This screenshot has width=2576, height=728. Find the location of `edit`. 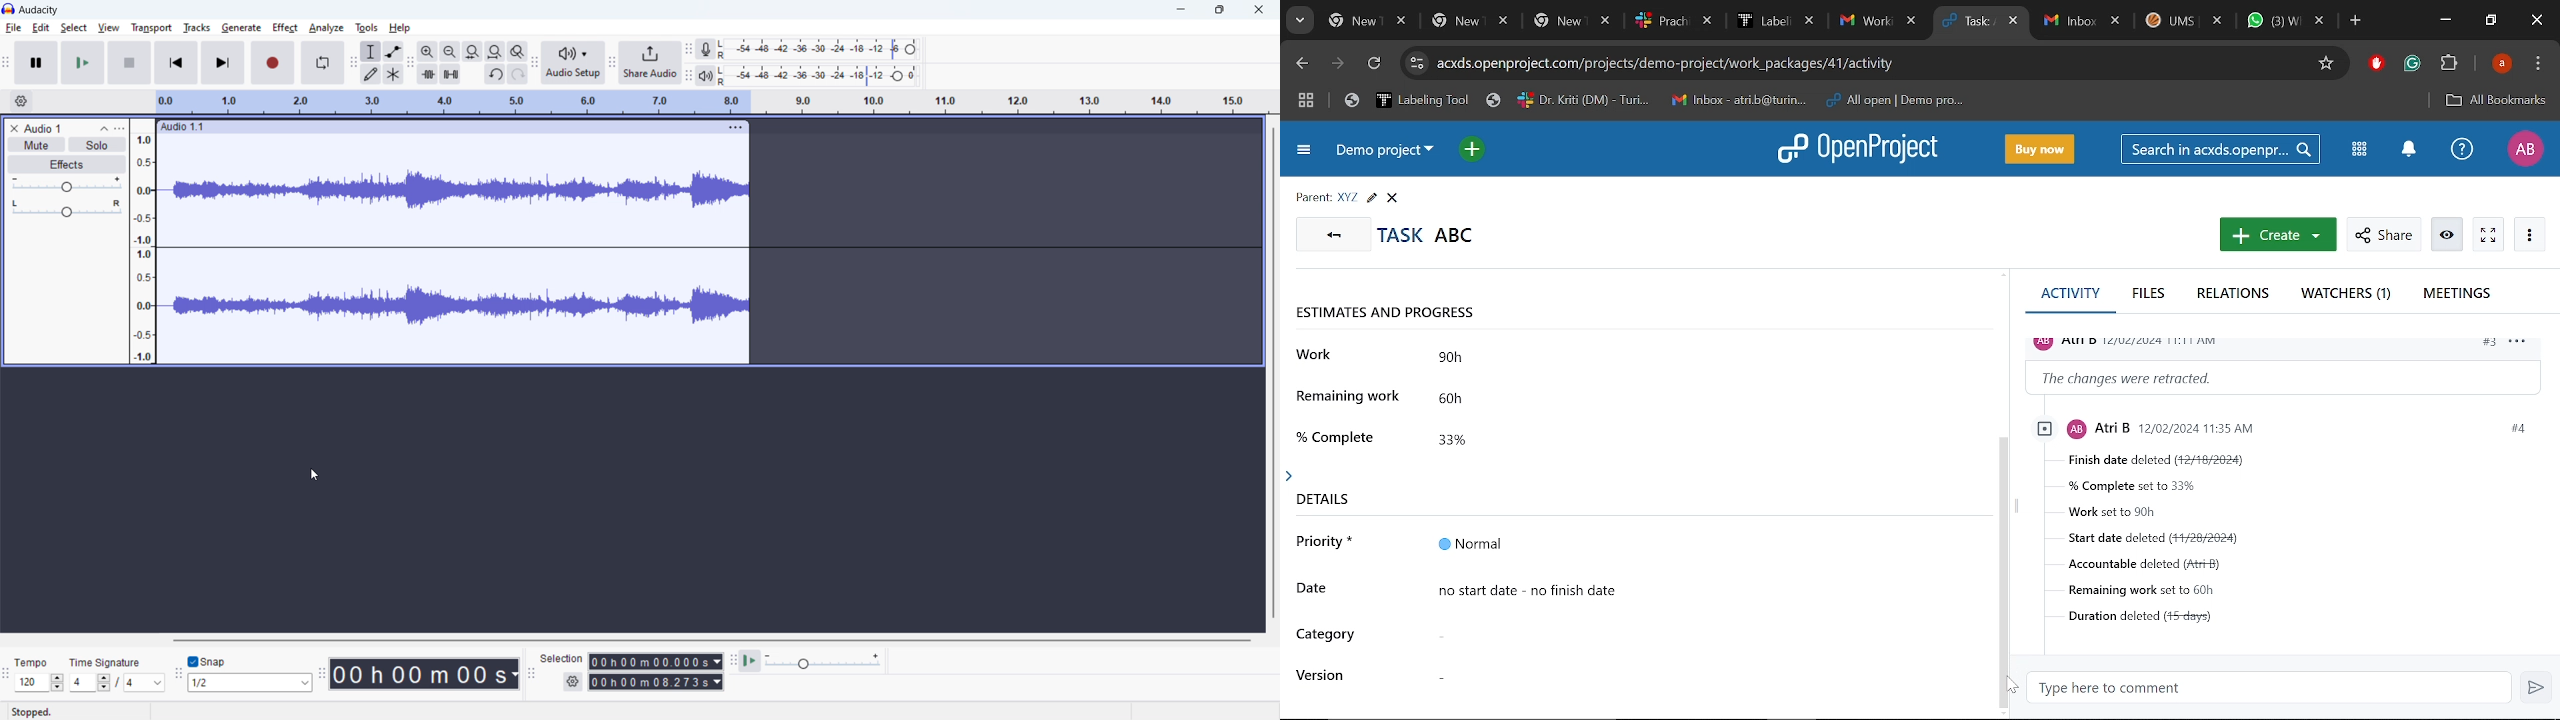

edit is located at coordinates (41, 28).